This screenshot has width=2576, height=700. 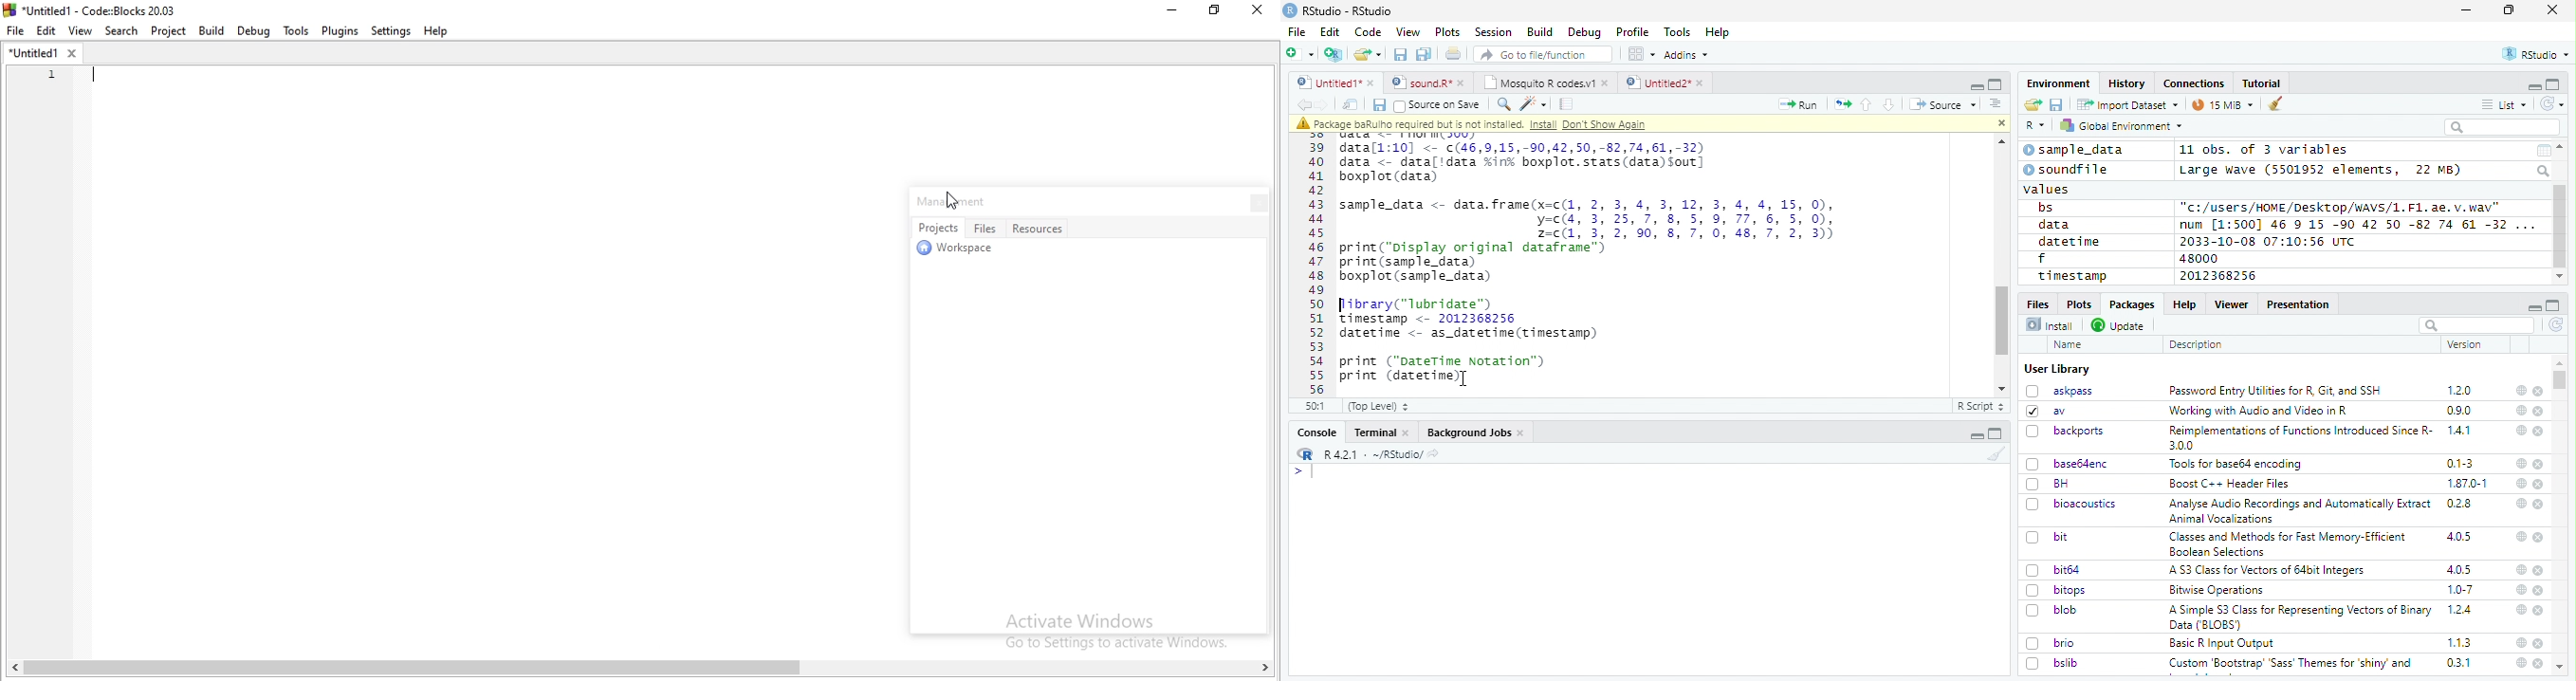 What do you see at coordinates (2533, 305) in the screenshot?
I see `minimize` at bounding box center [2533, 305].